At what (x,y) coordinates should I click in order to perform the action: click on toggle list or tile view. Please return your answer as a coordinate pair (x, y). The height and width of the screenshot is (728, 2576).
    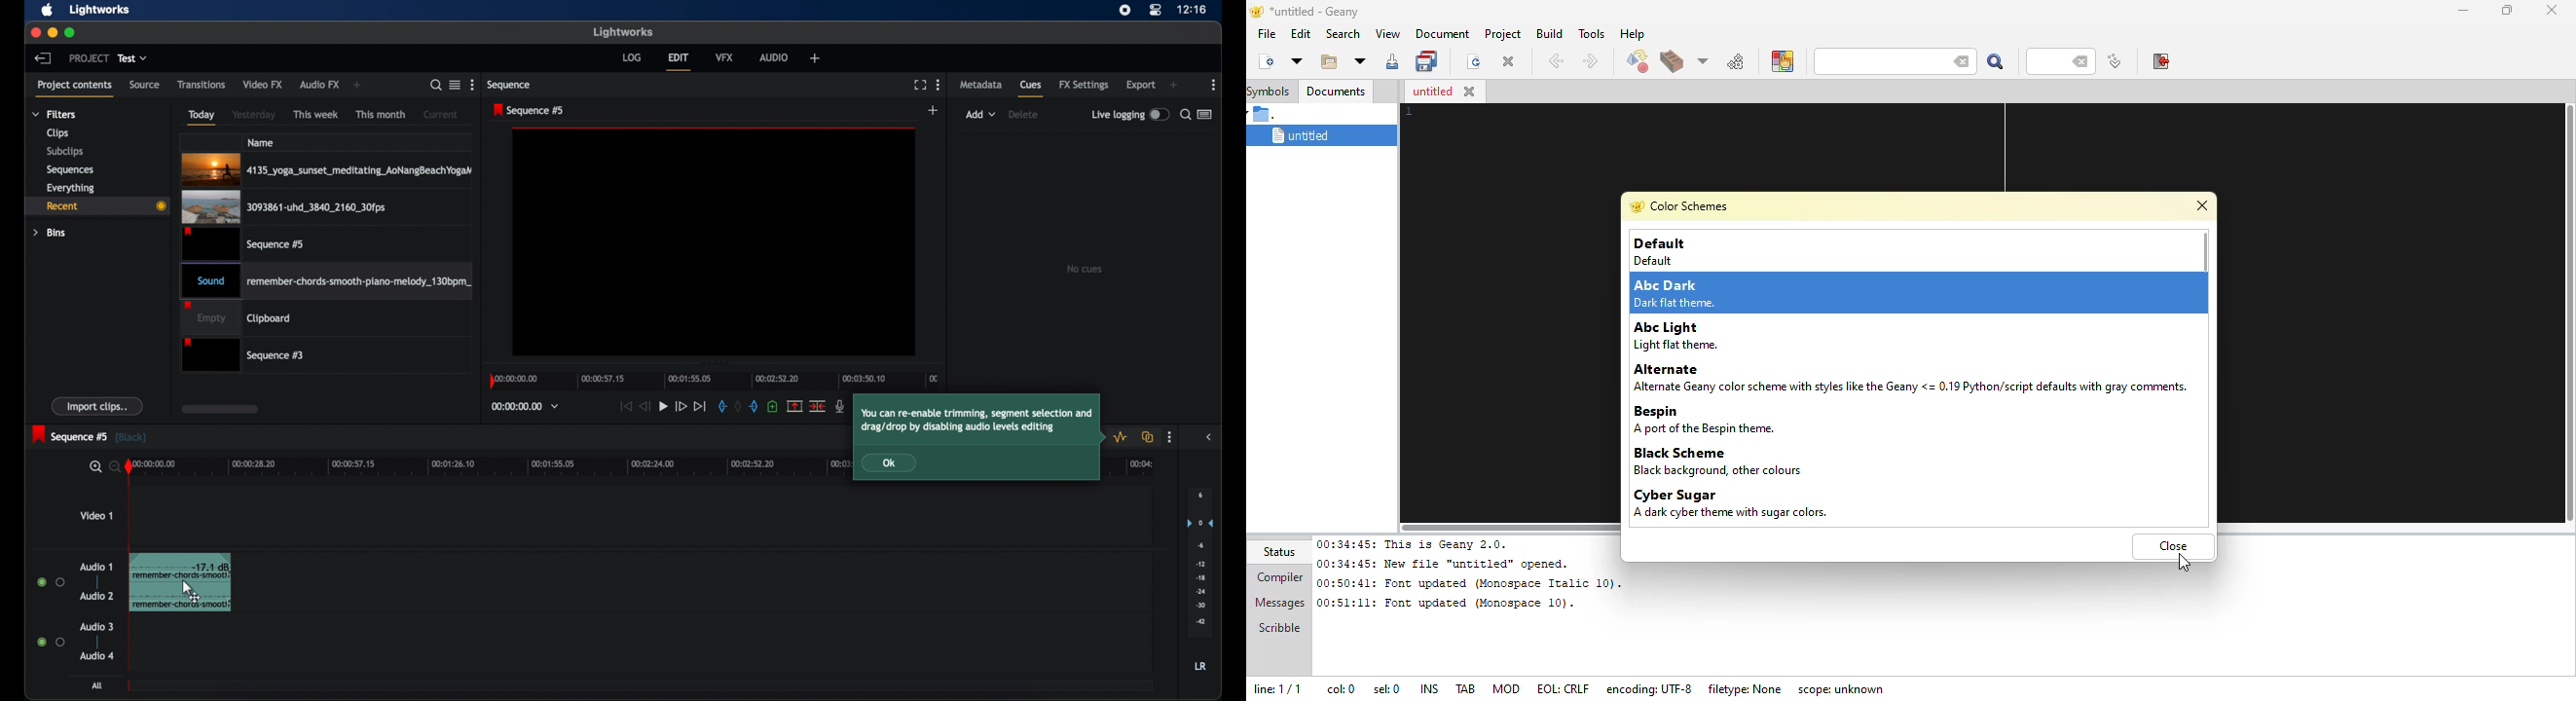
    Looking at the image, I should click on (455, 84).